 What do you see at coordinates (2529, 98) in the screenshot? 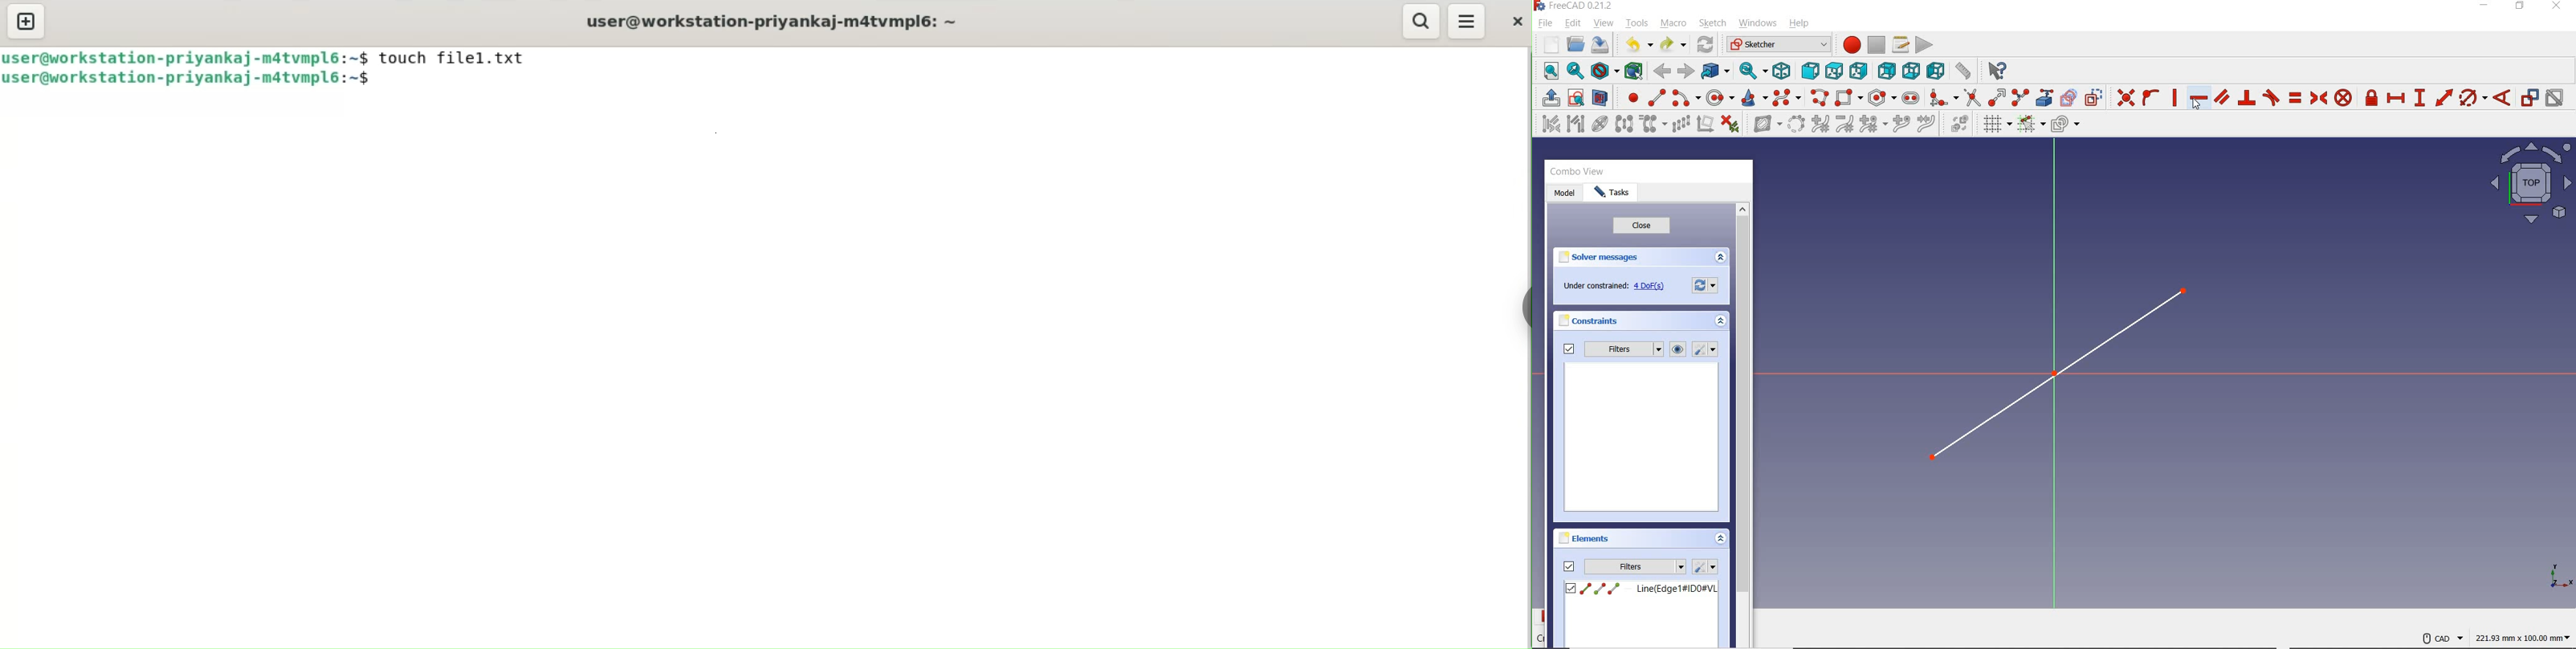
I see `TOGGLE DRIVING/REFERENCE CONSTRAINT` at bounding box center [2529, 98].